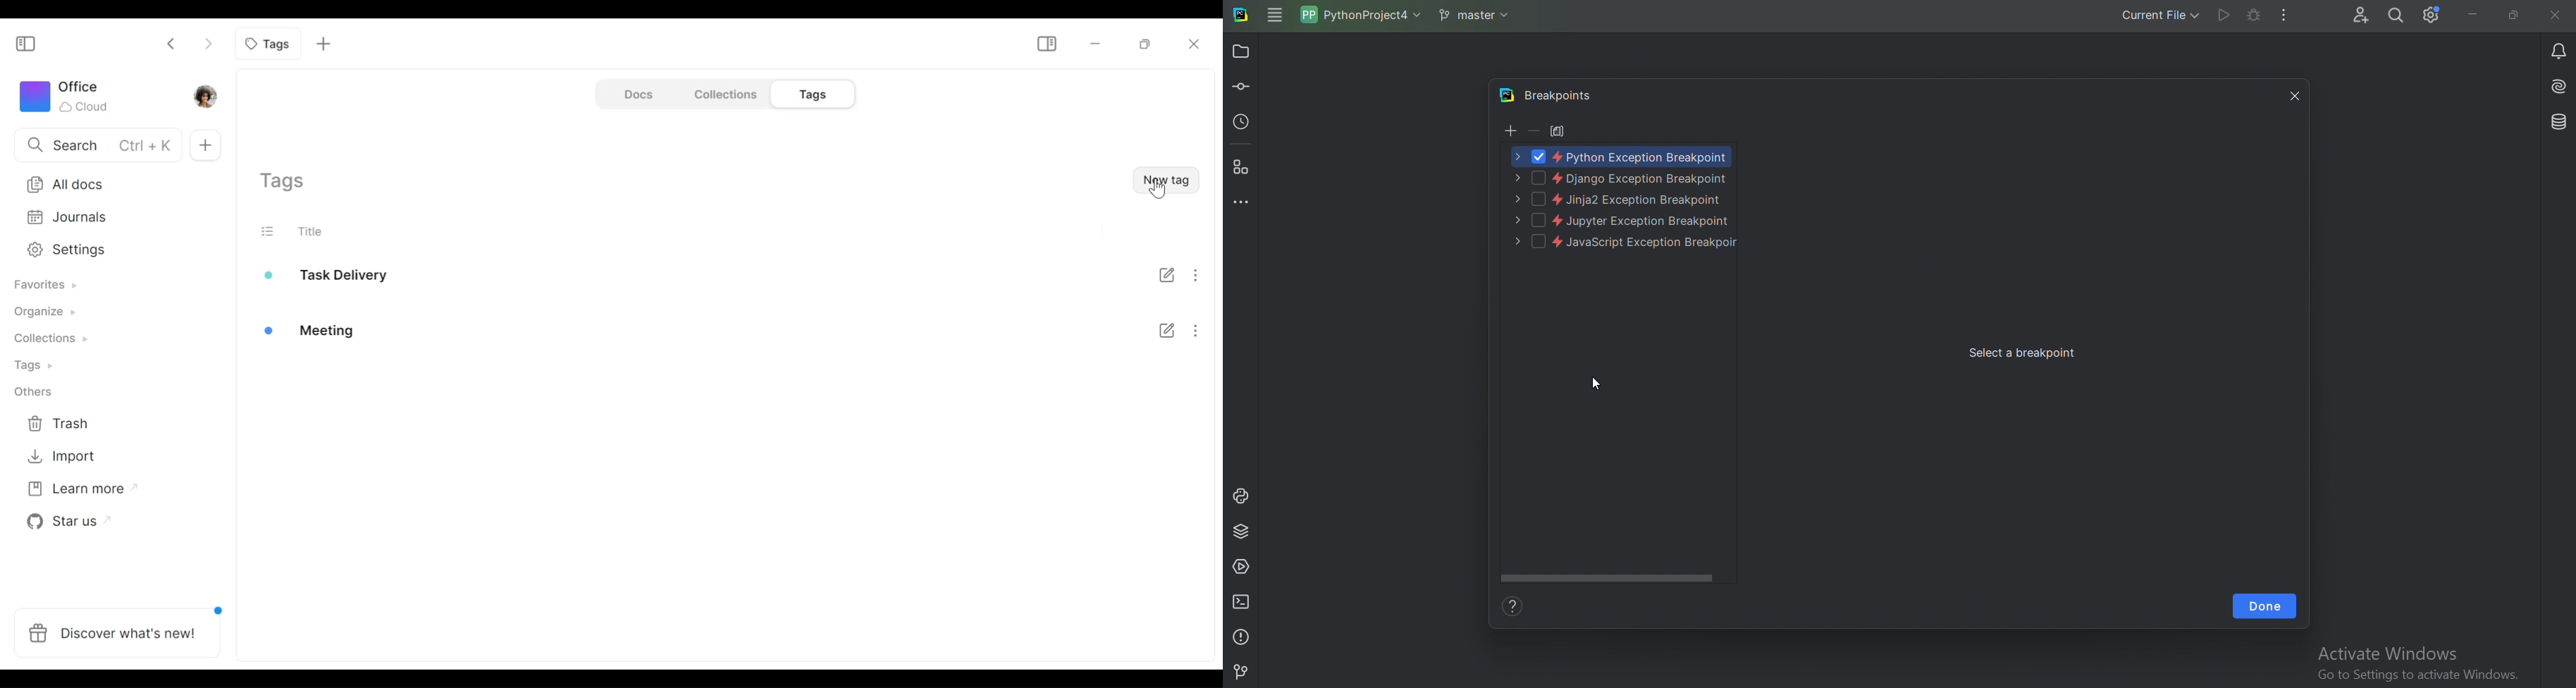  What do you see at coordinates (112, 220) in the screenshot?
I see `Journal` at bounding box center [112, 220].